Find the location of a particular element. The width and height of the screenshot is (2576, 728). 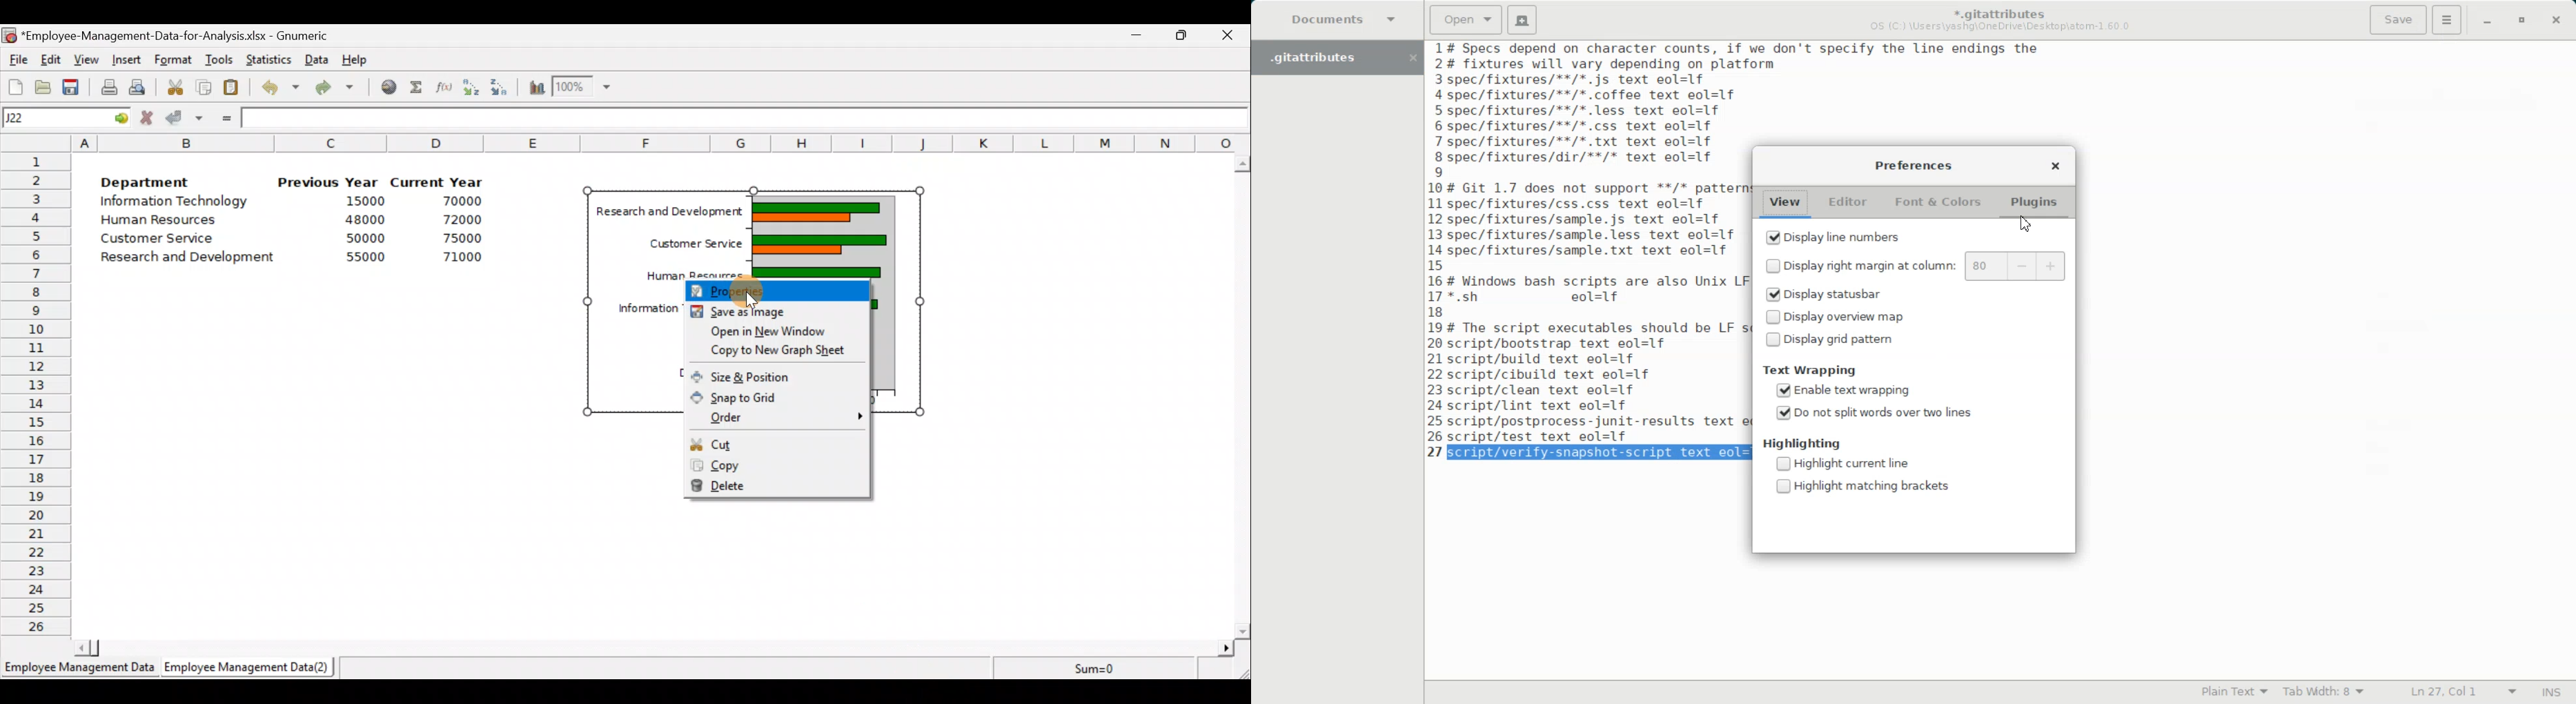

Cut the selection is located at coordinates (177, 89).